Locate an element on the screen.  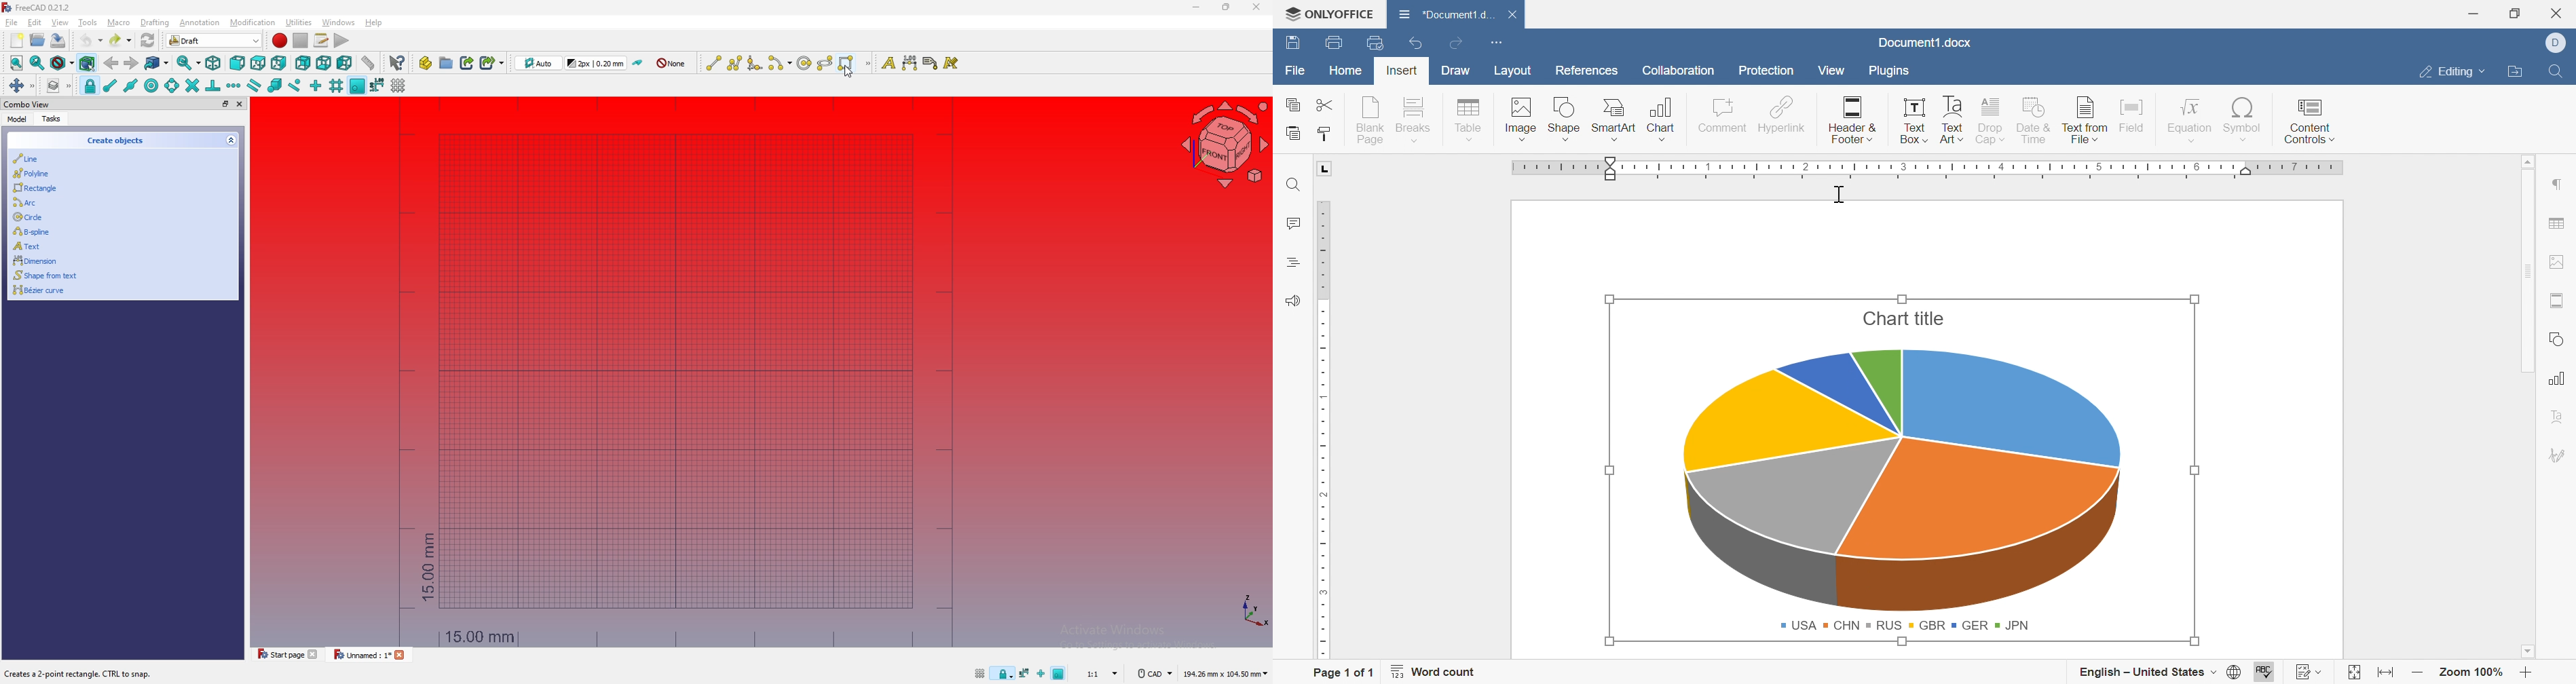
line is located at coordinates (713, 63).